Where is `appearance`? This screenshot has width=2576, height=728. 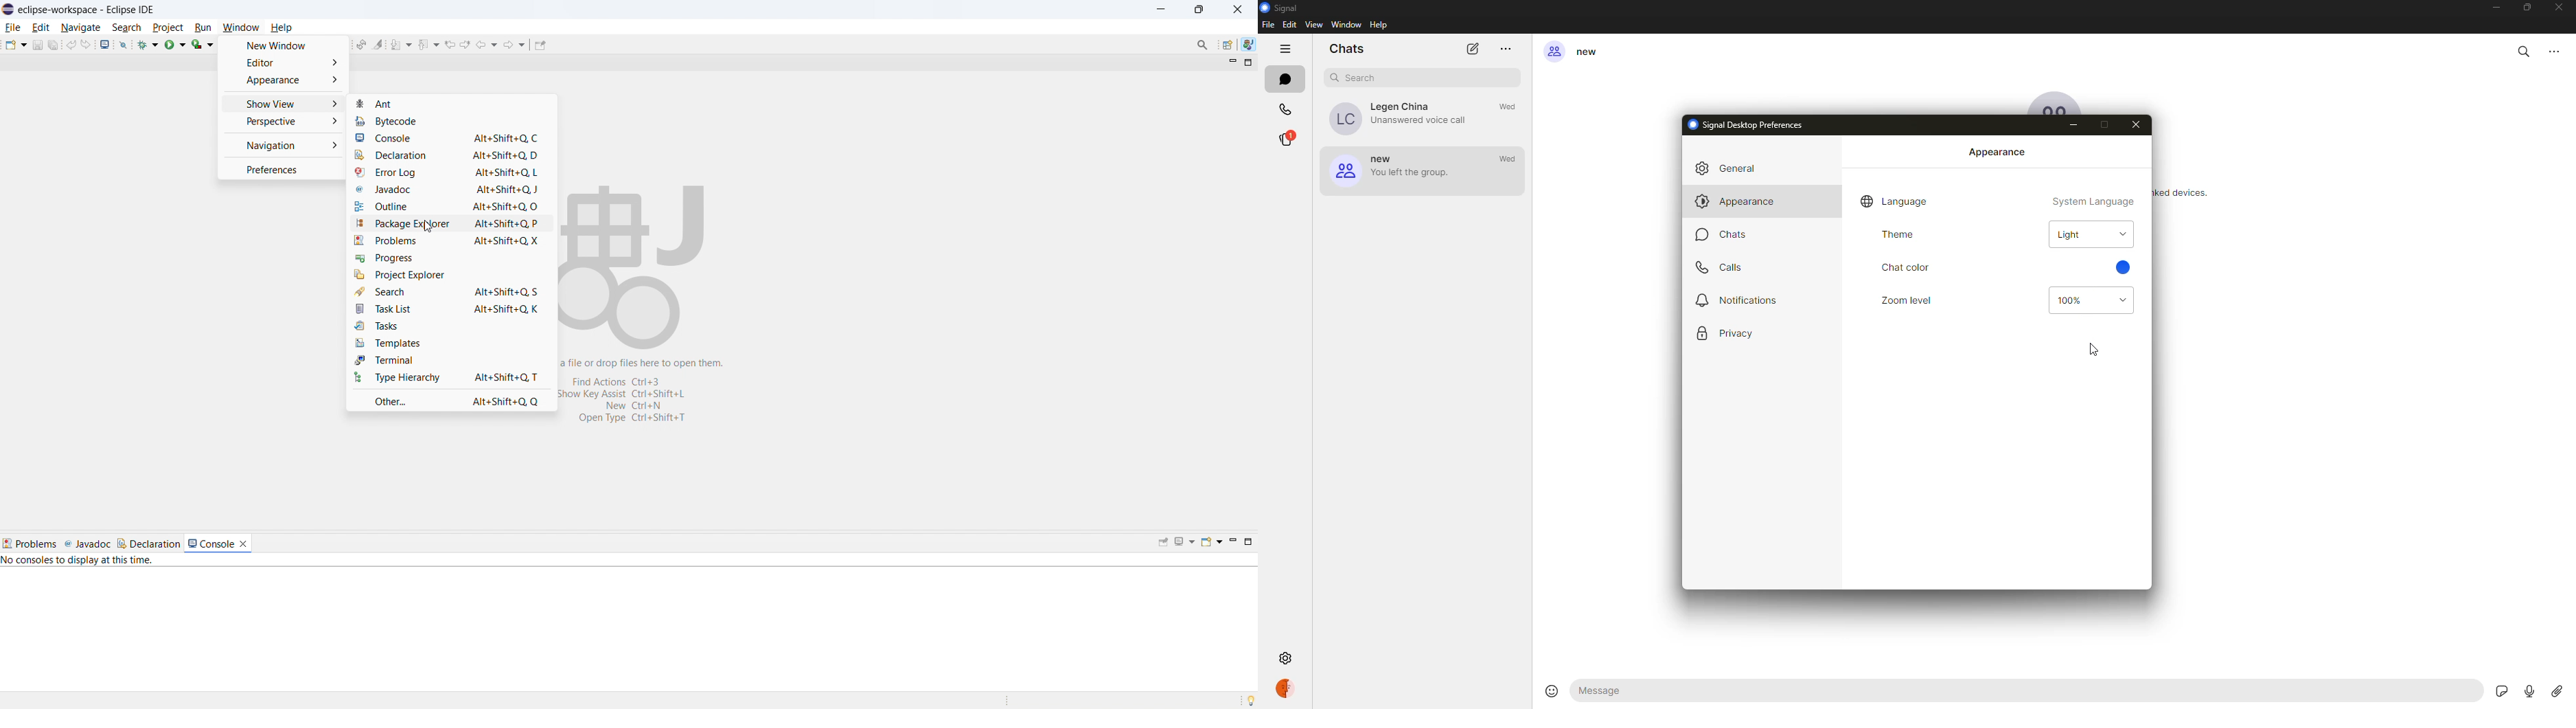
appearance is located at coordinates (1736, 203).